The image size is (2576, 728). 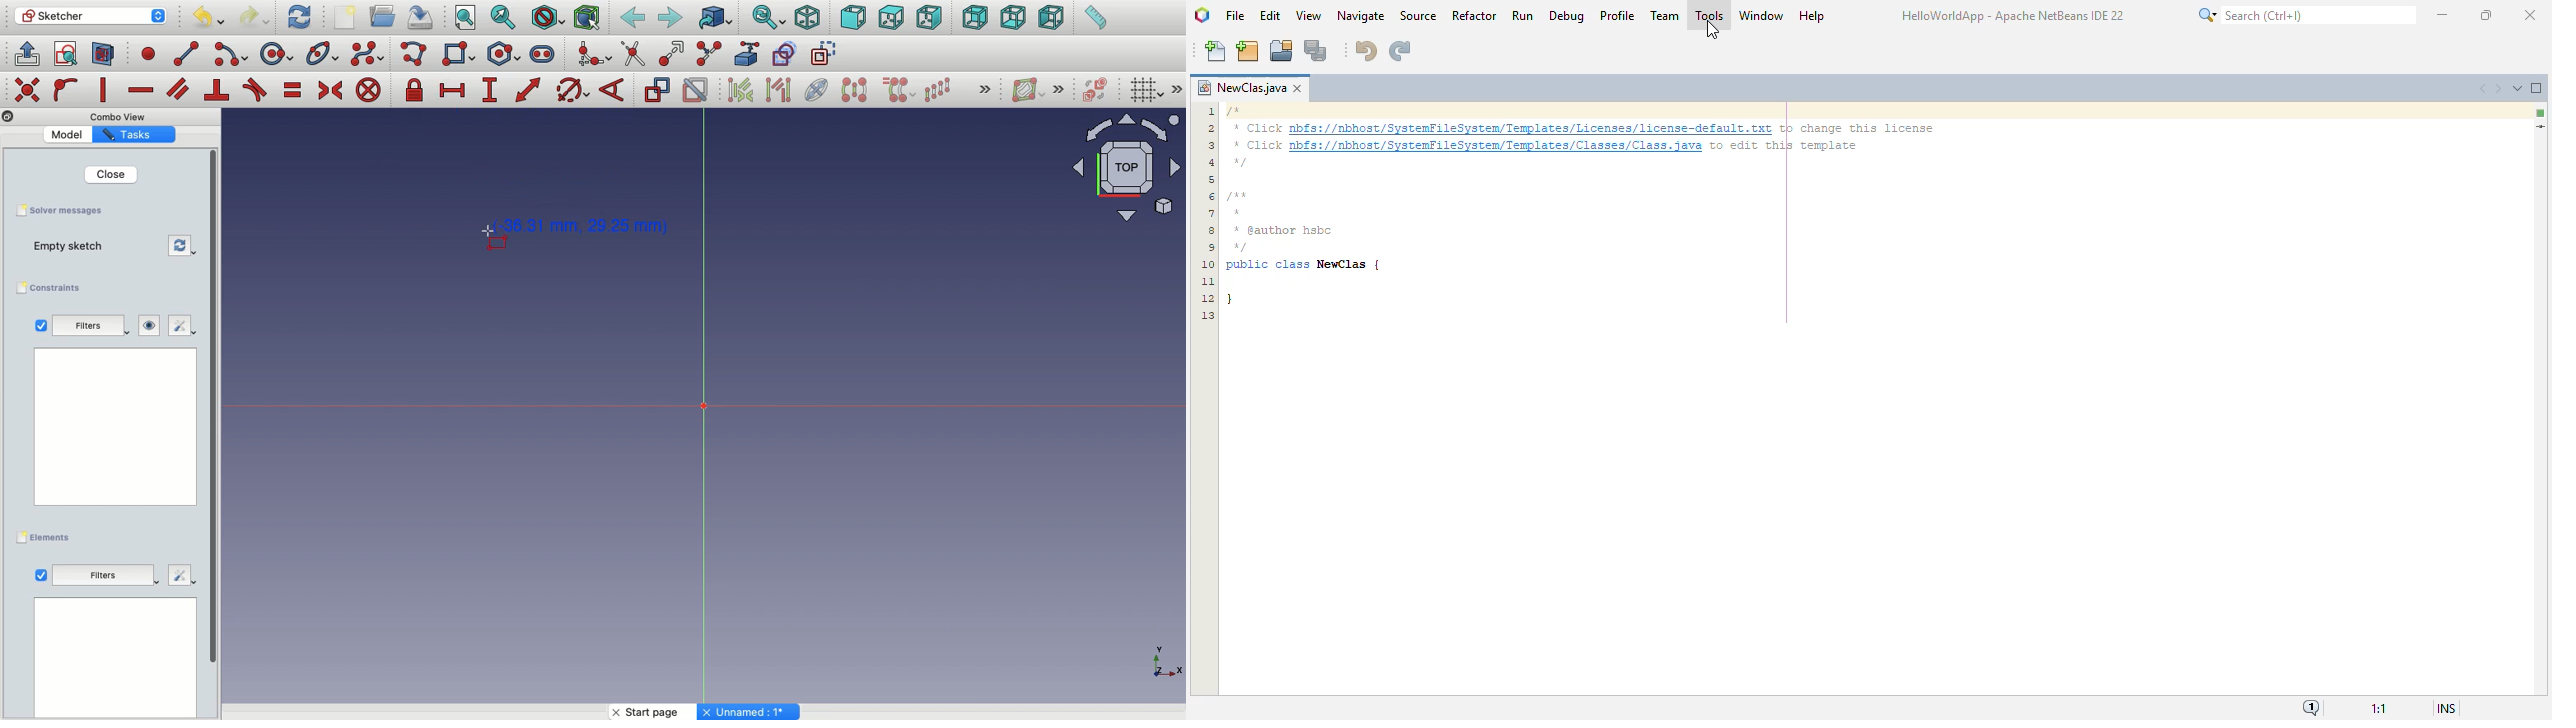 What do you see at coordinates (806, 19) in the screenshot?
I see `Isometric` at bounding box center [806, 19].